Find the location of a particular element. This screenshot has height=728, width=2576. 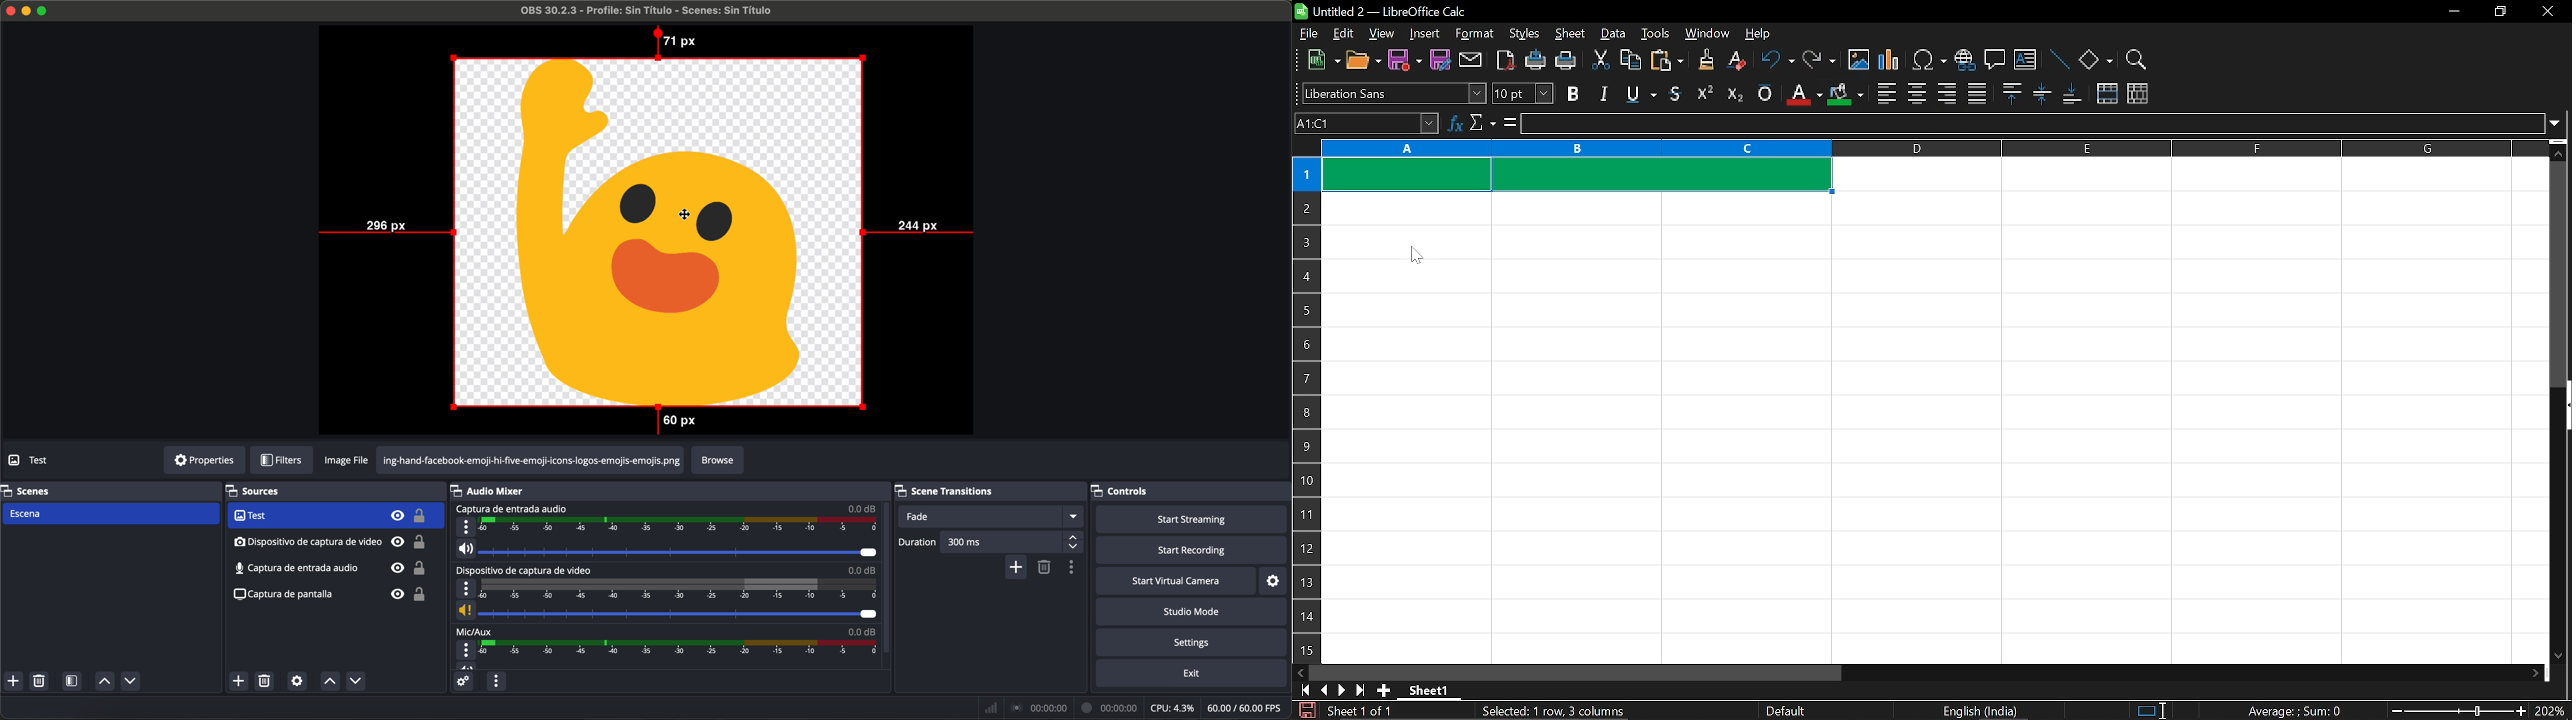

add scene is located at coordinates (13, 682).